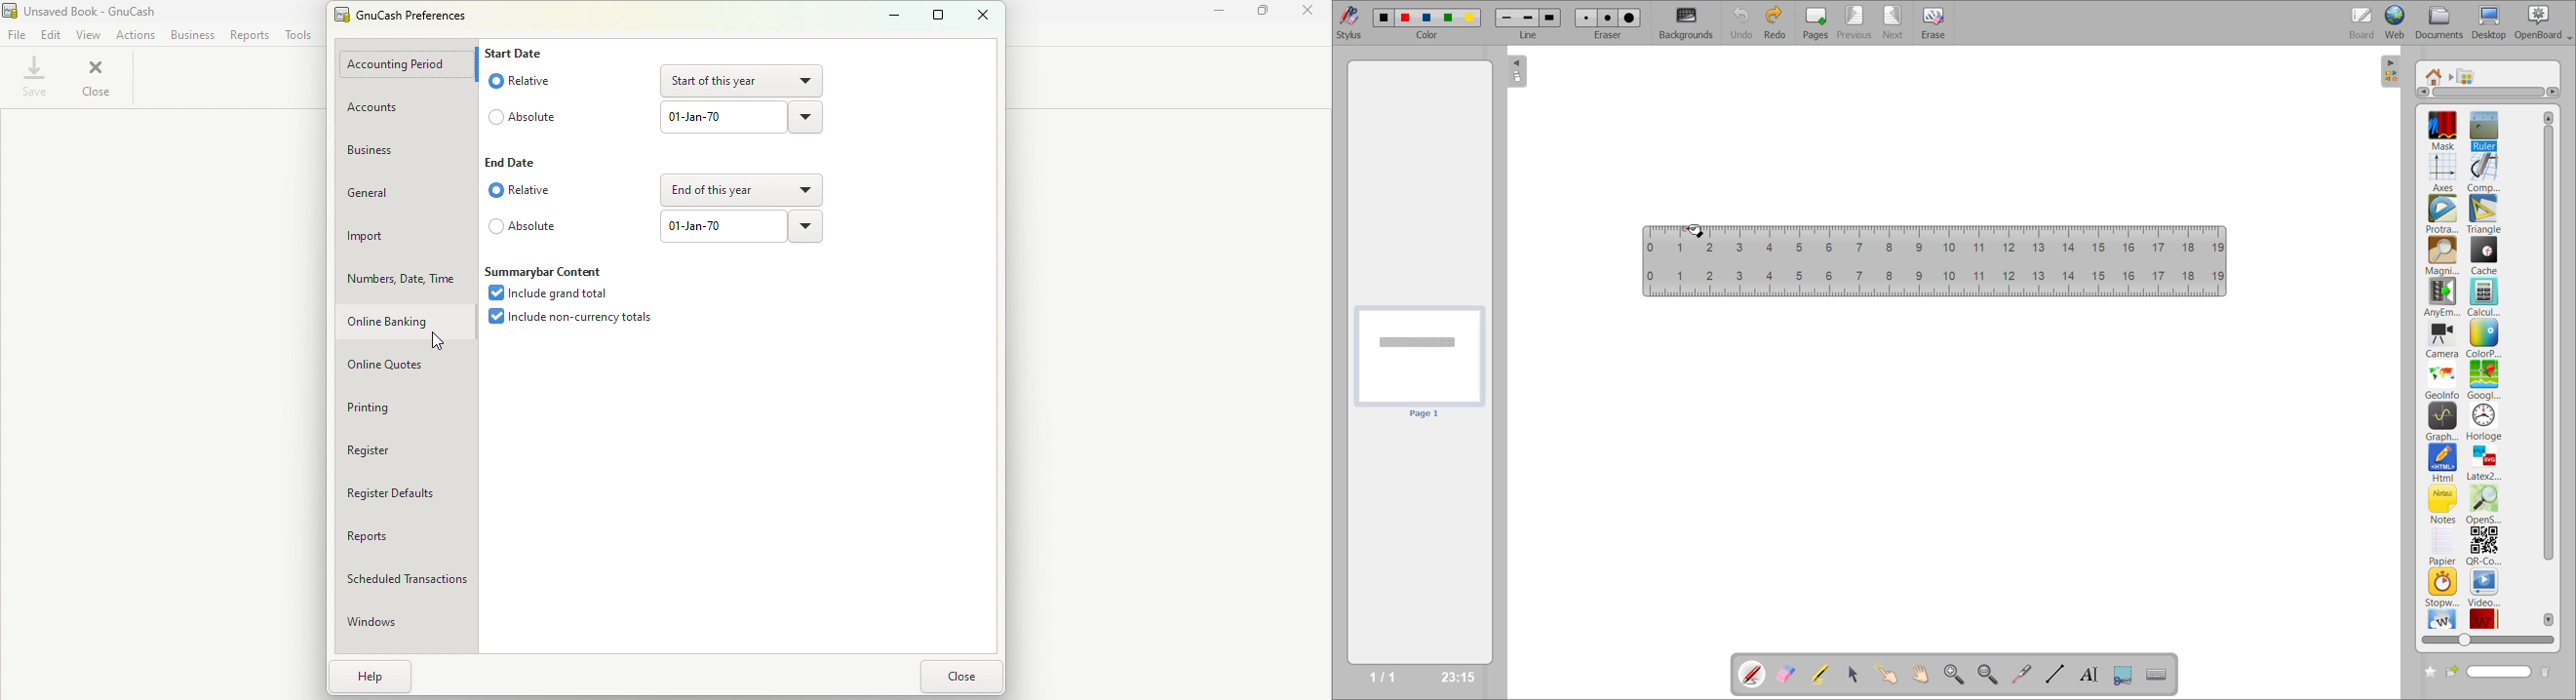 This screenshot has width=2576, height=700. I want to click on Drop down, so click(806, 225).